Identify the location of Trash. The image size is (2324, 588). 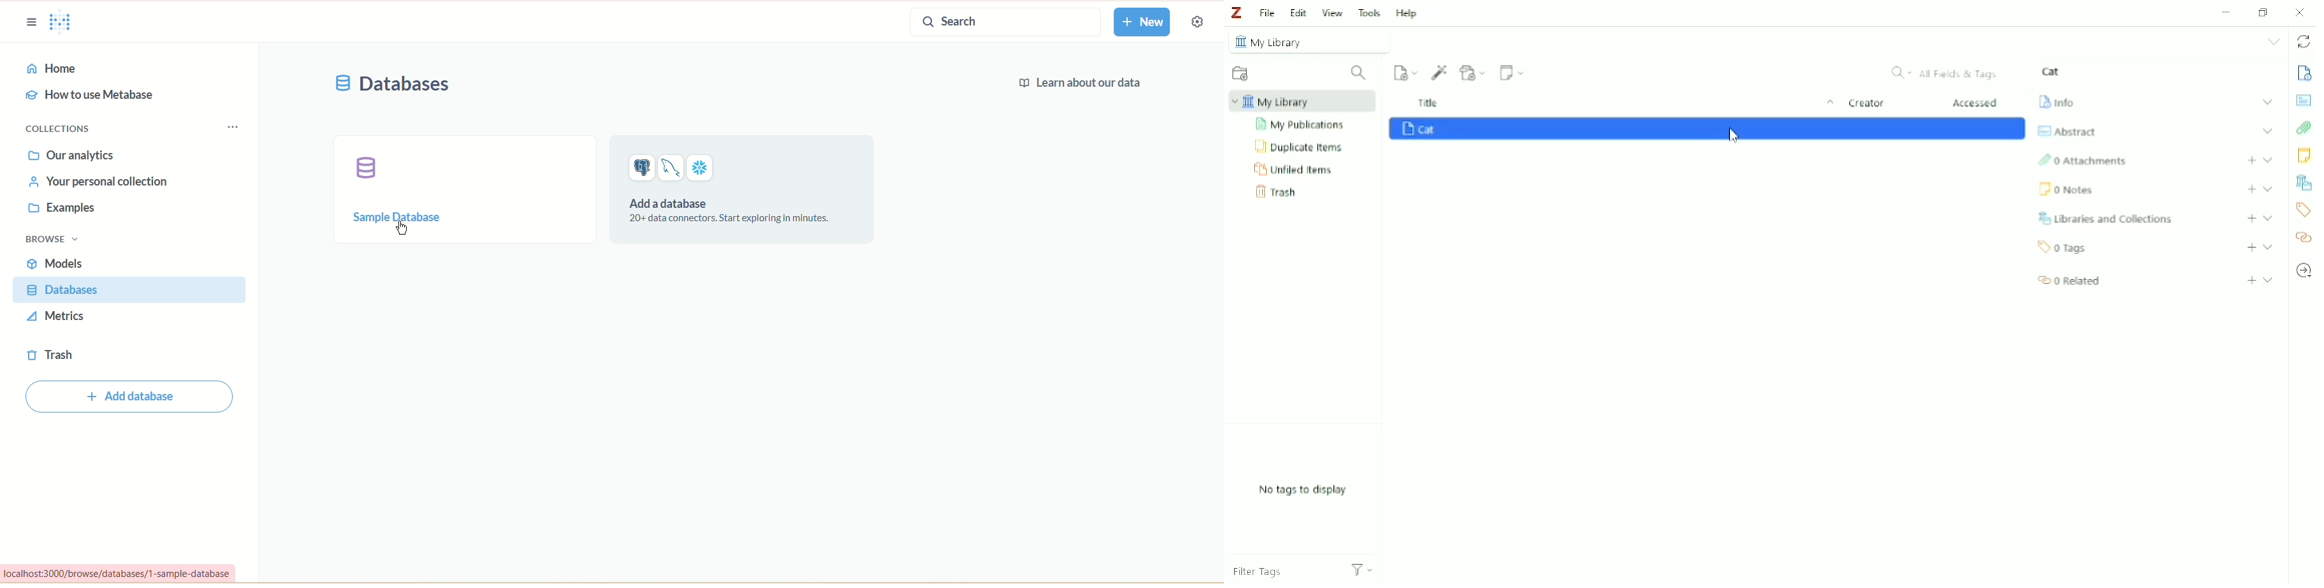
(1280, 192).